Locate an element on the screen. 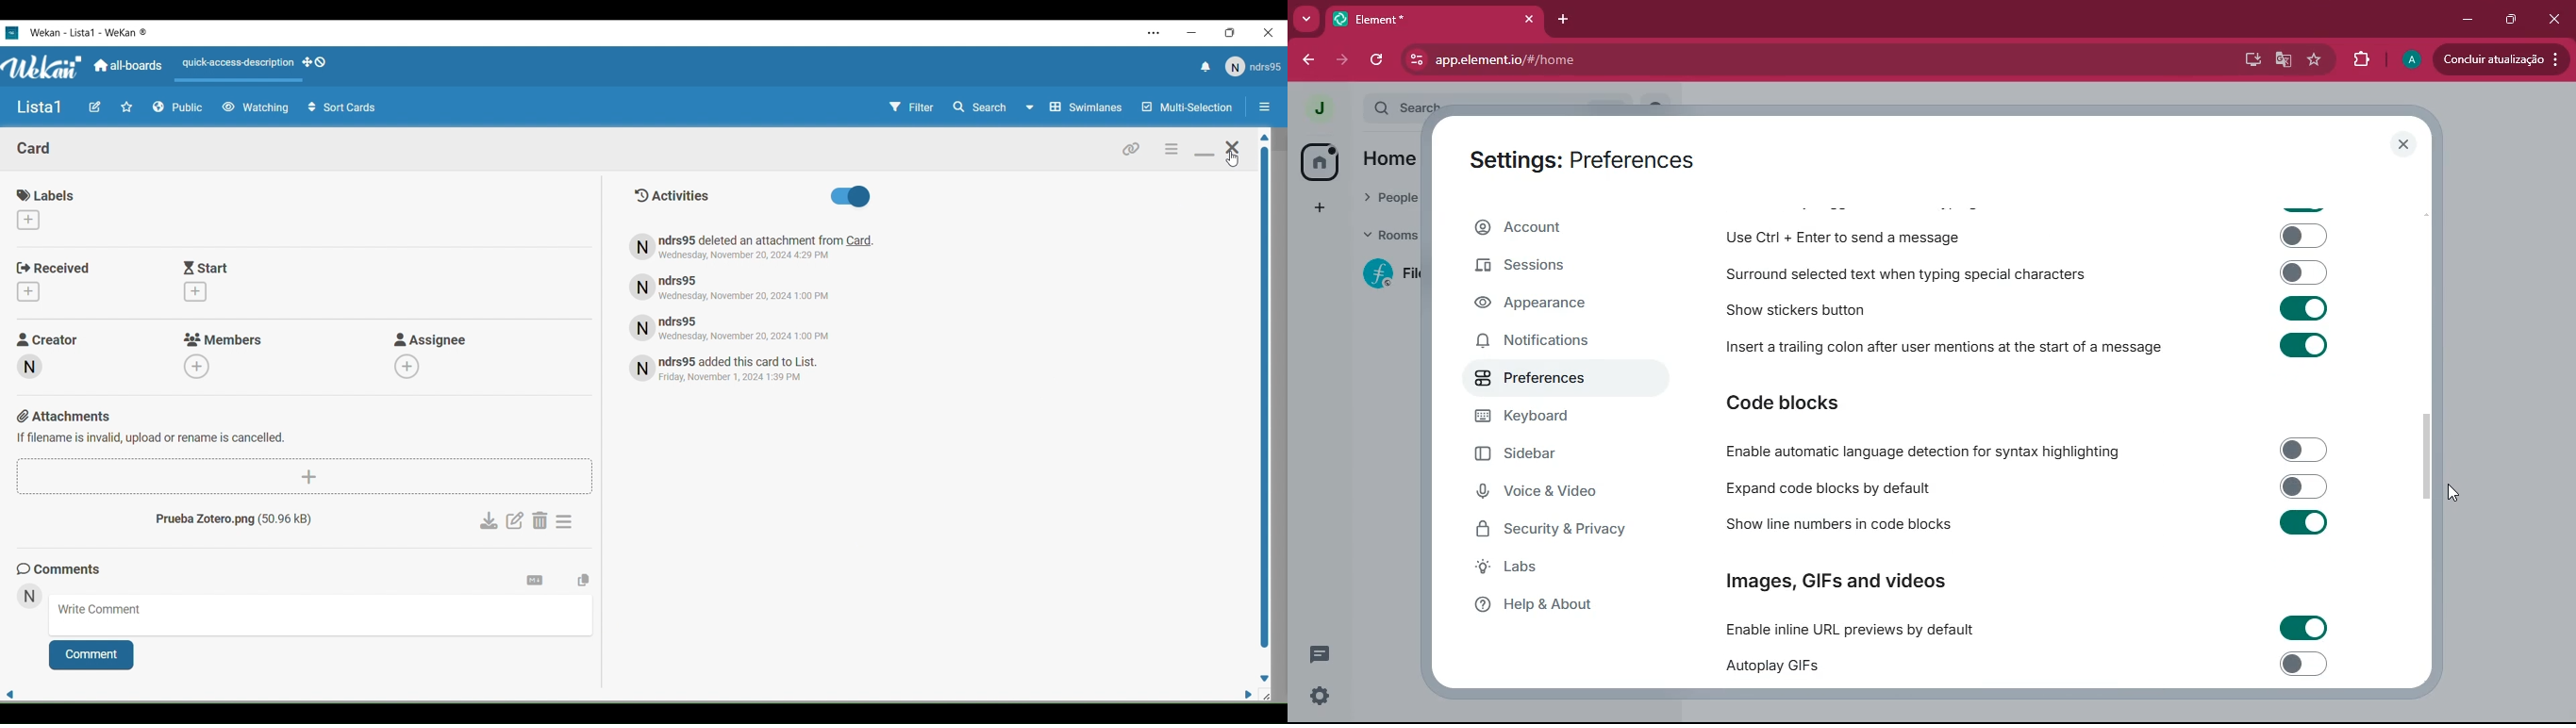 The width and height of the screenshot is (2576, 728). Add start is located at coordinates (195, 292).